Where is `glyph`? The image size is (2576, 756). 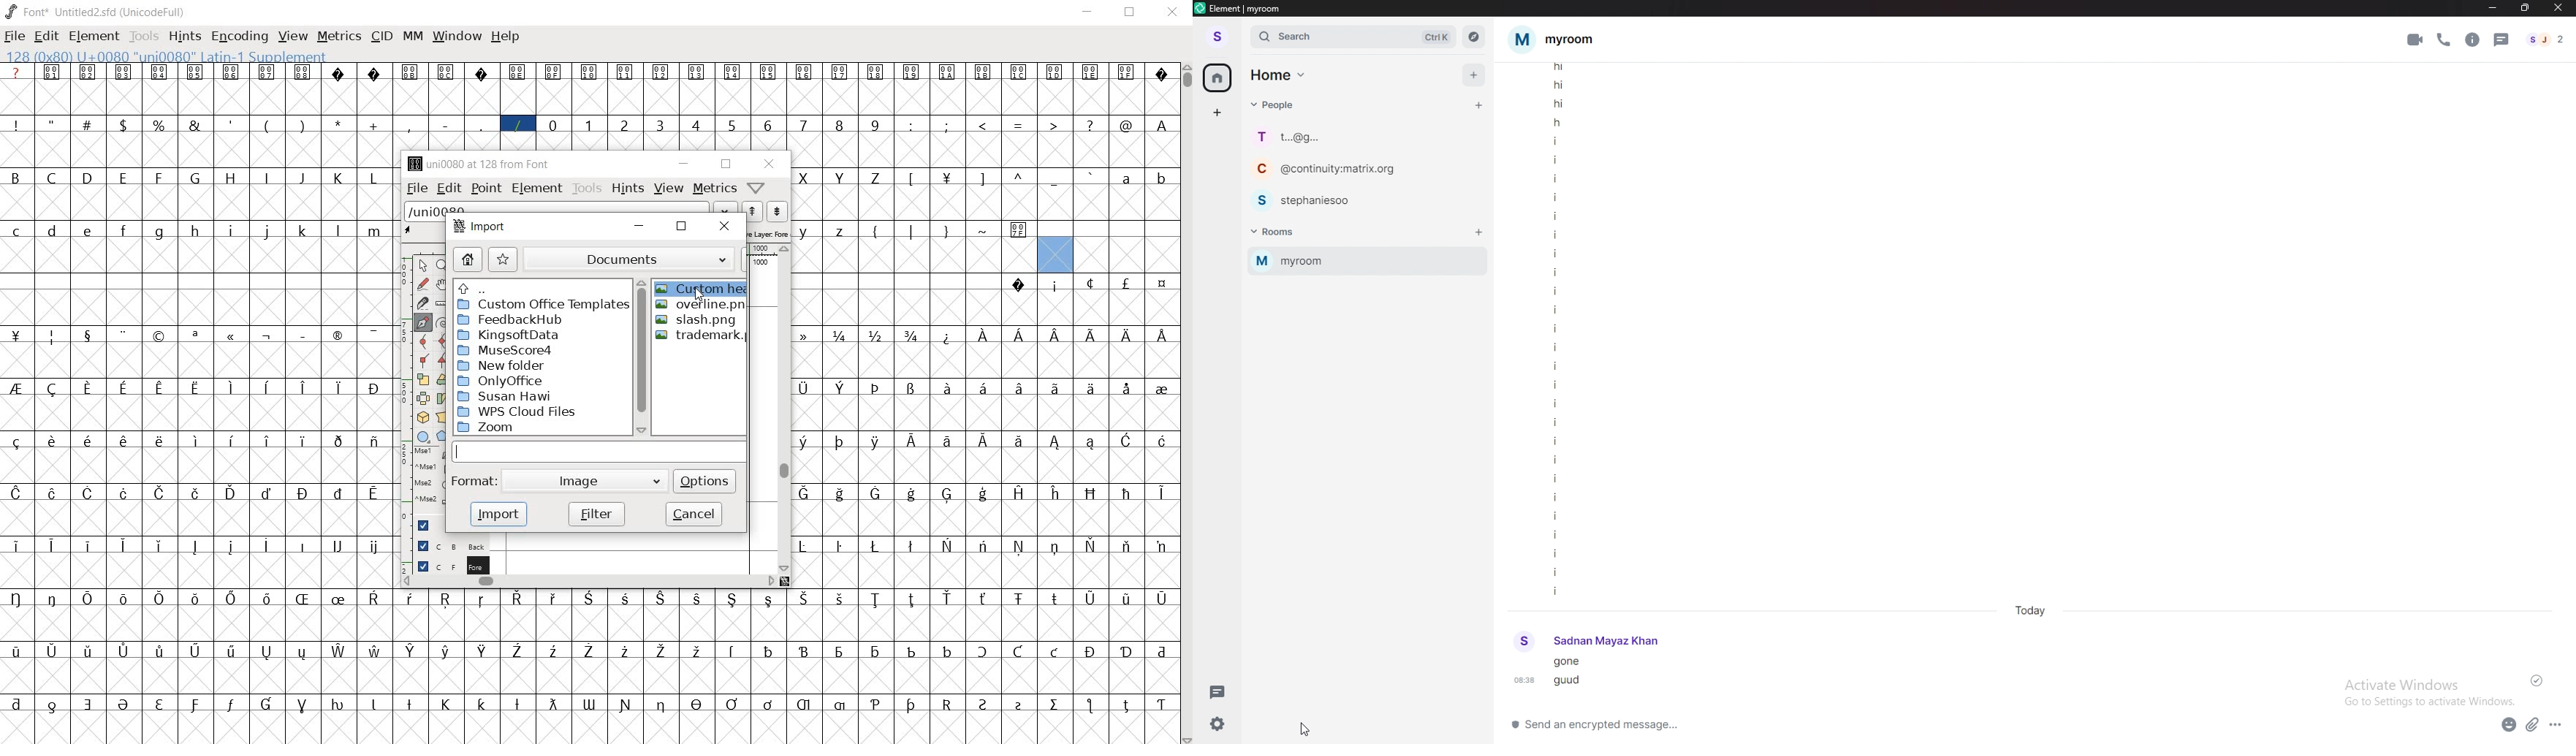 glyph is located at coordinates (1126, 601).